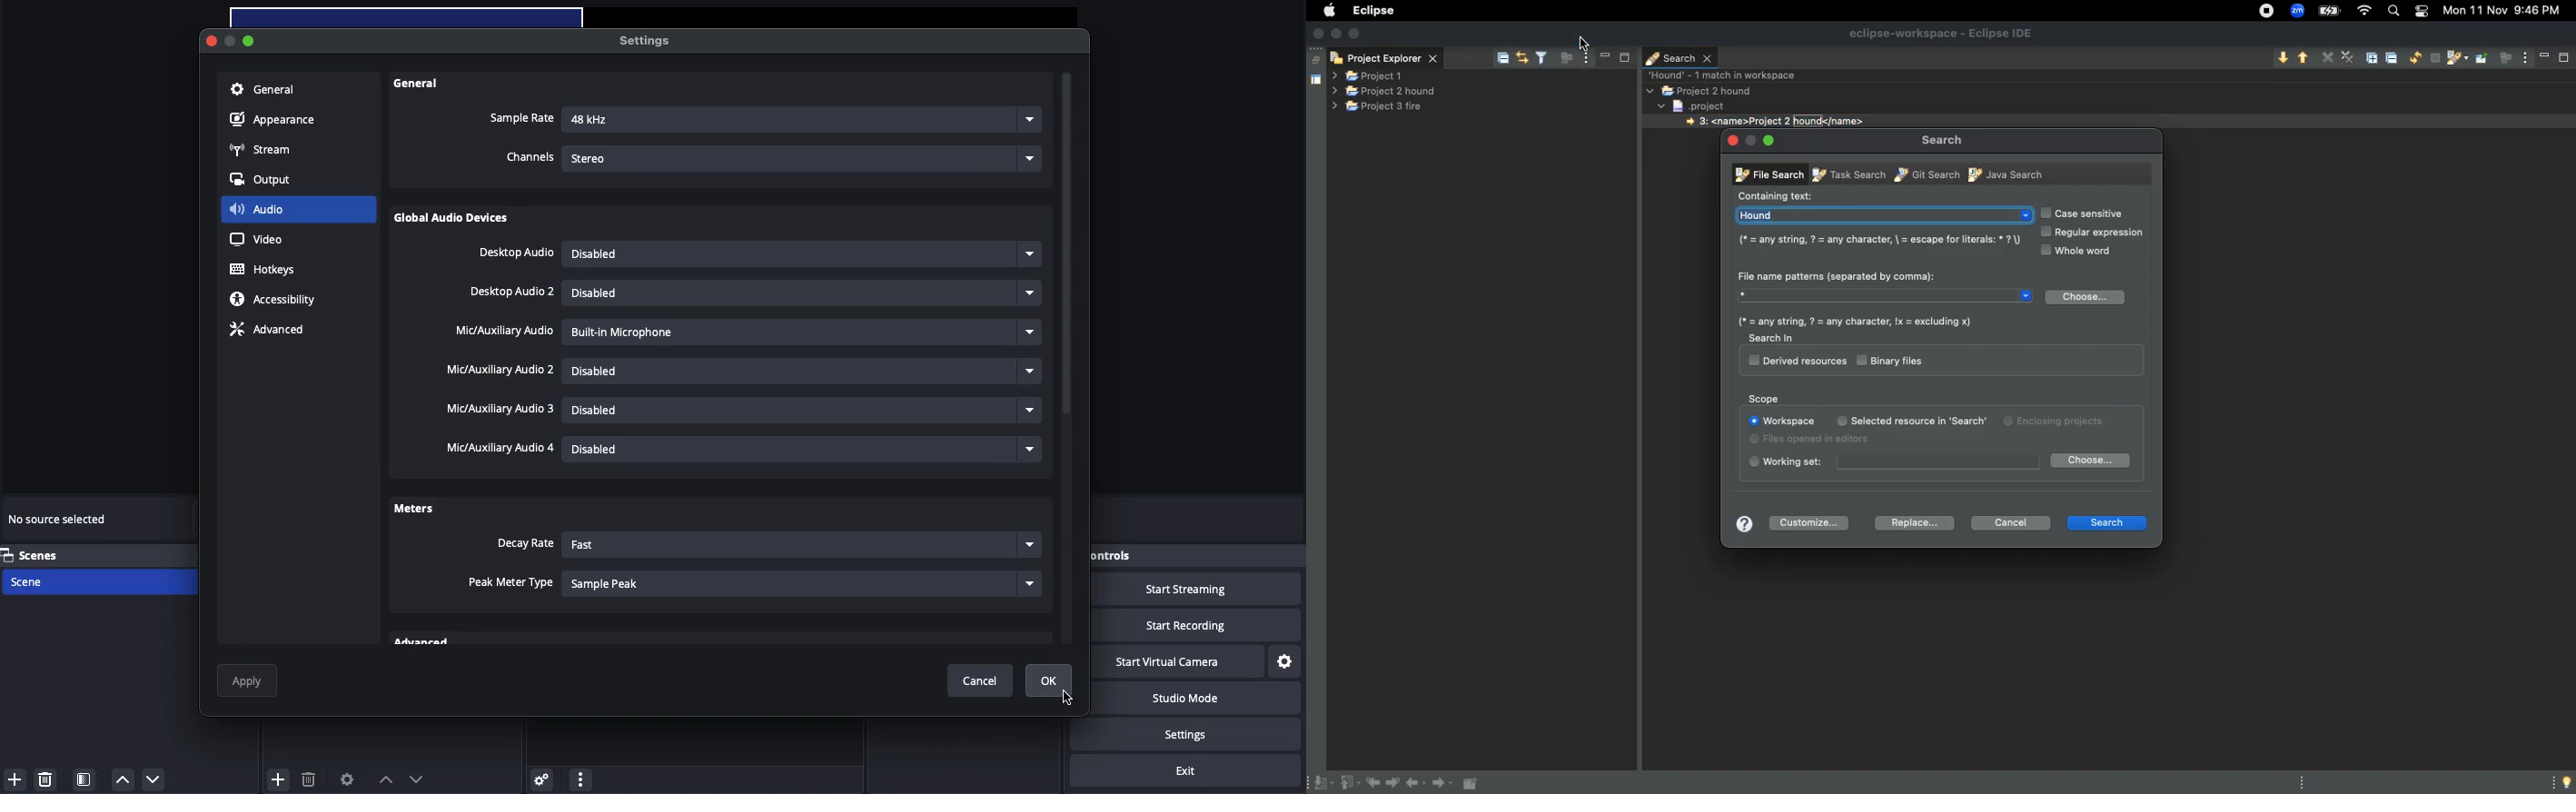  What do you see at coordinates (413, 507) in the screenshot?
I see `Meters` at bounding box center [413, 507].